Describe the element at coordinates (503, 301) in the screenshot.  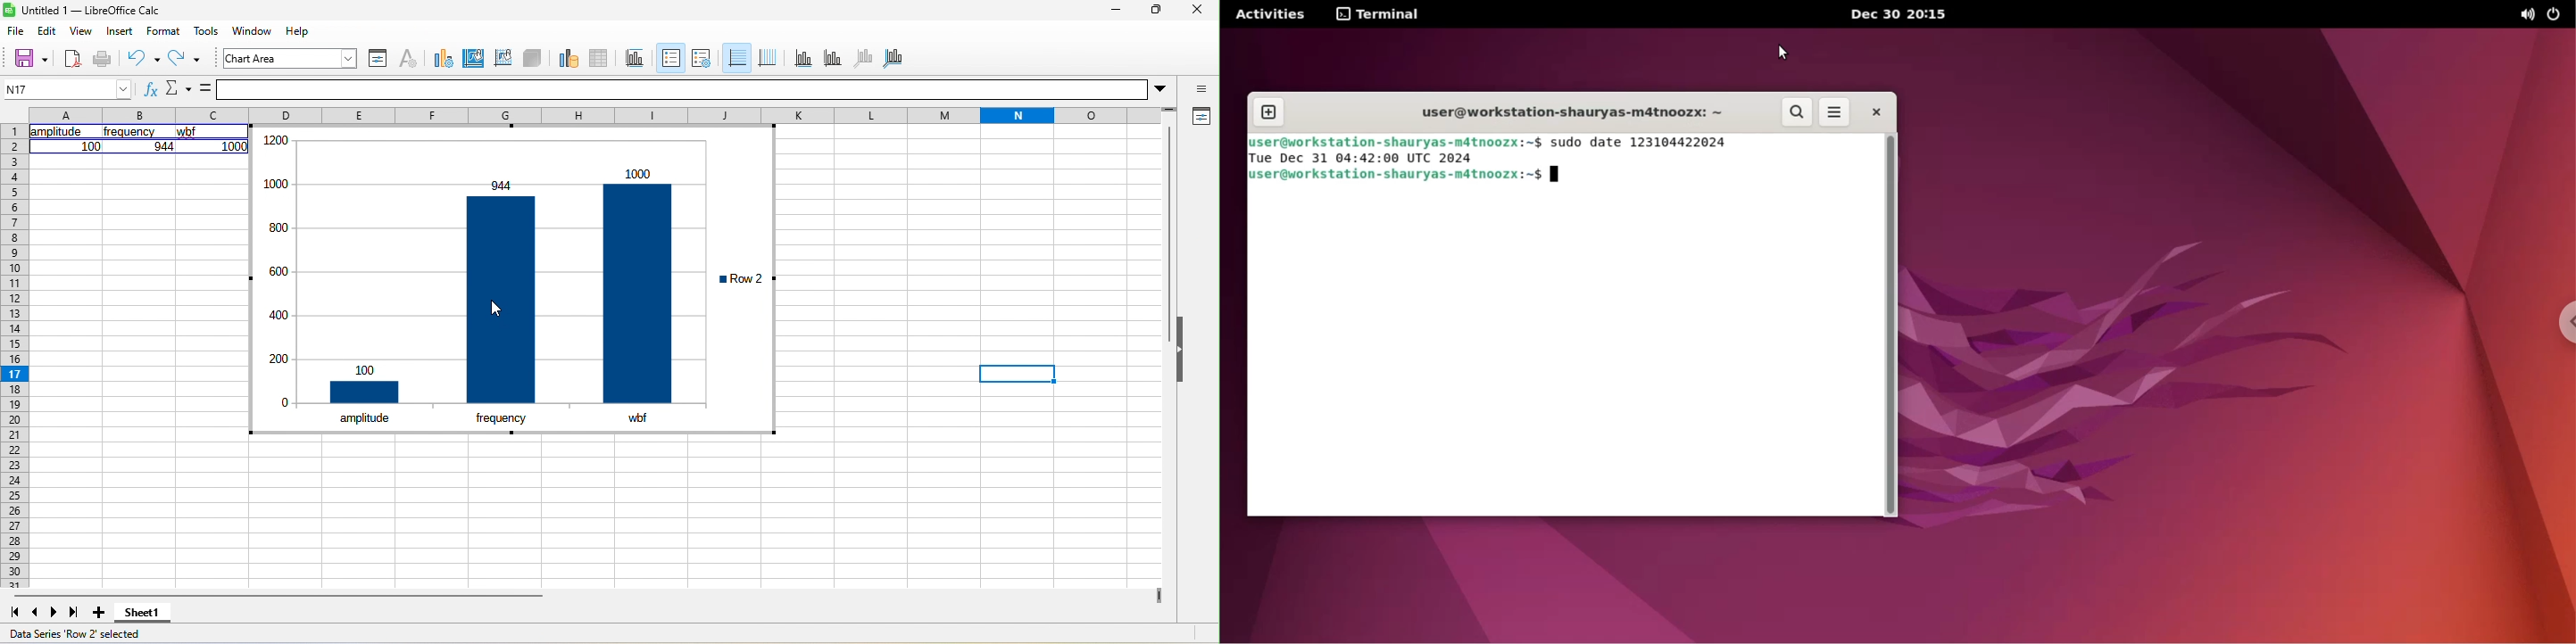
I see `cursor` at that location.